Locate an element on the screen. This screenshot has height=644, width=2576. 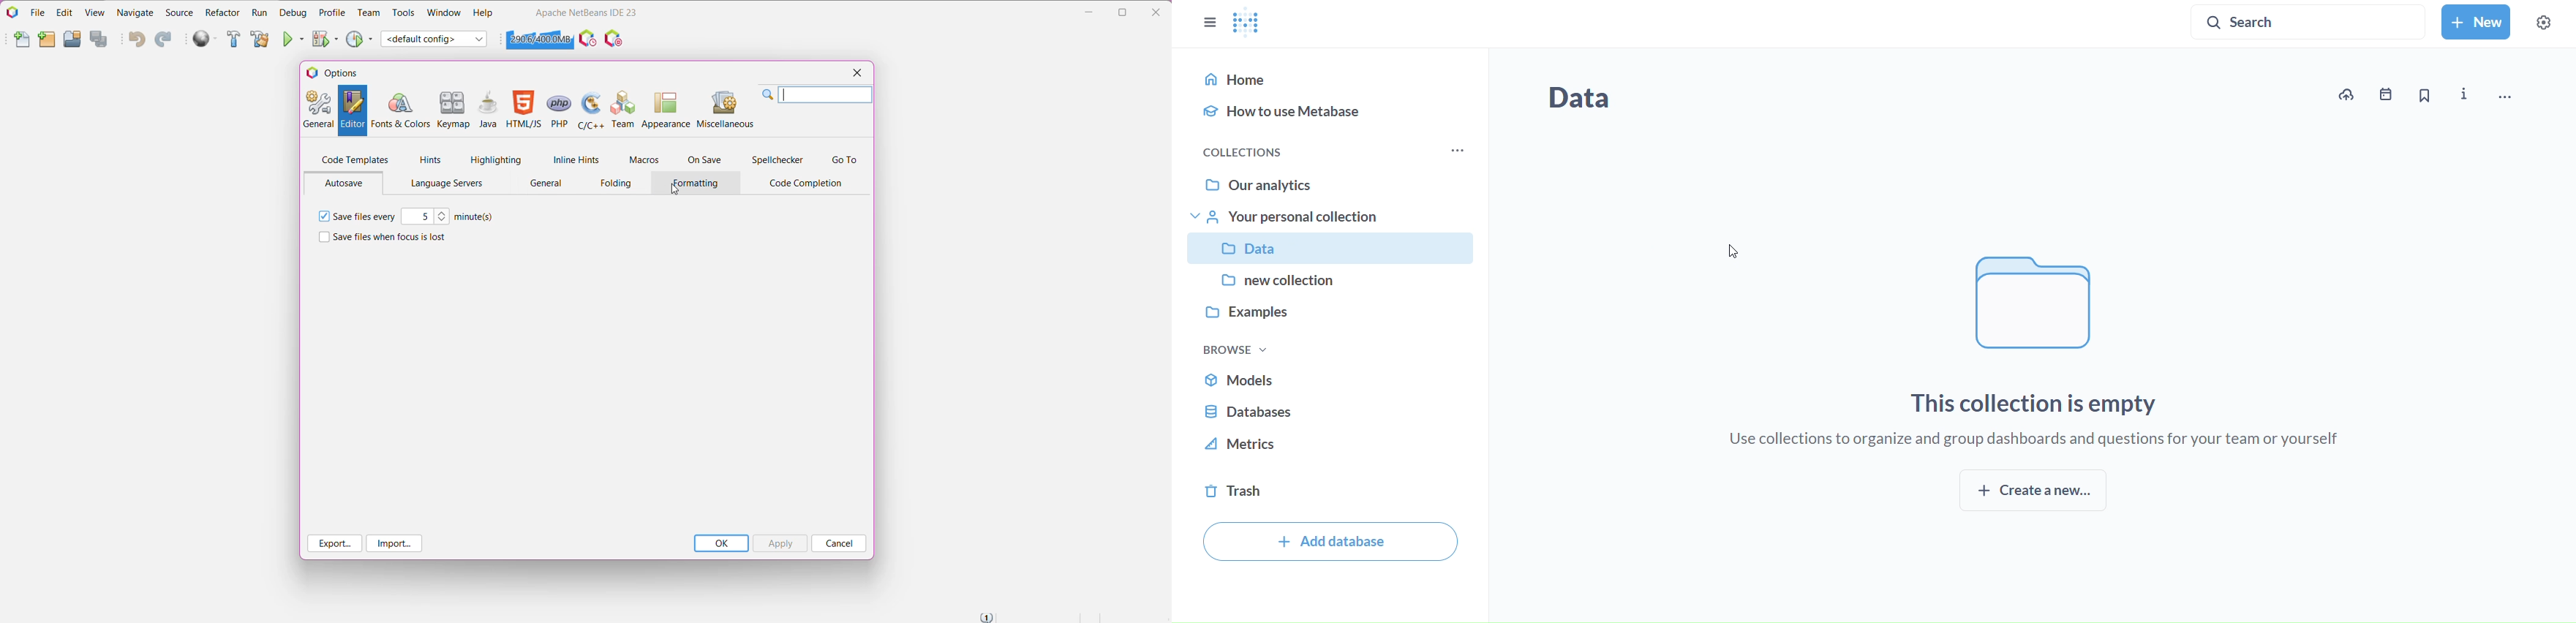
Save files when focus is lost - click to enable is located at coordinates (390, 238).